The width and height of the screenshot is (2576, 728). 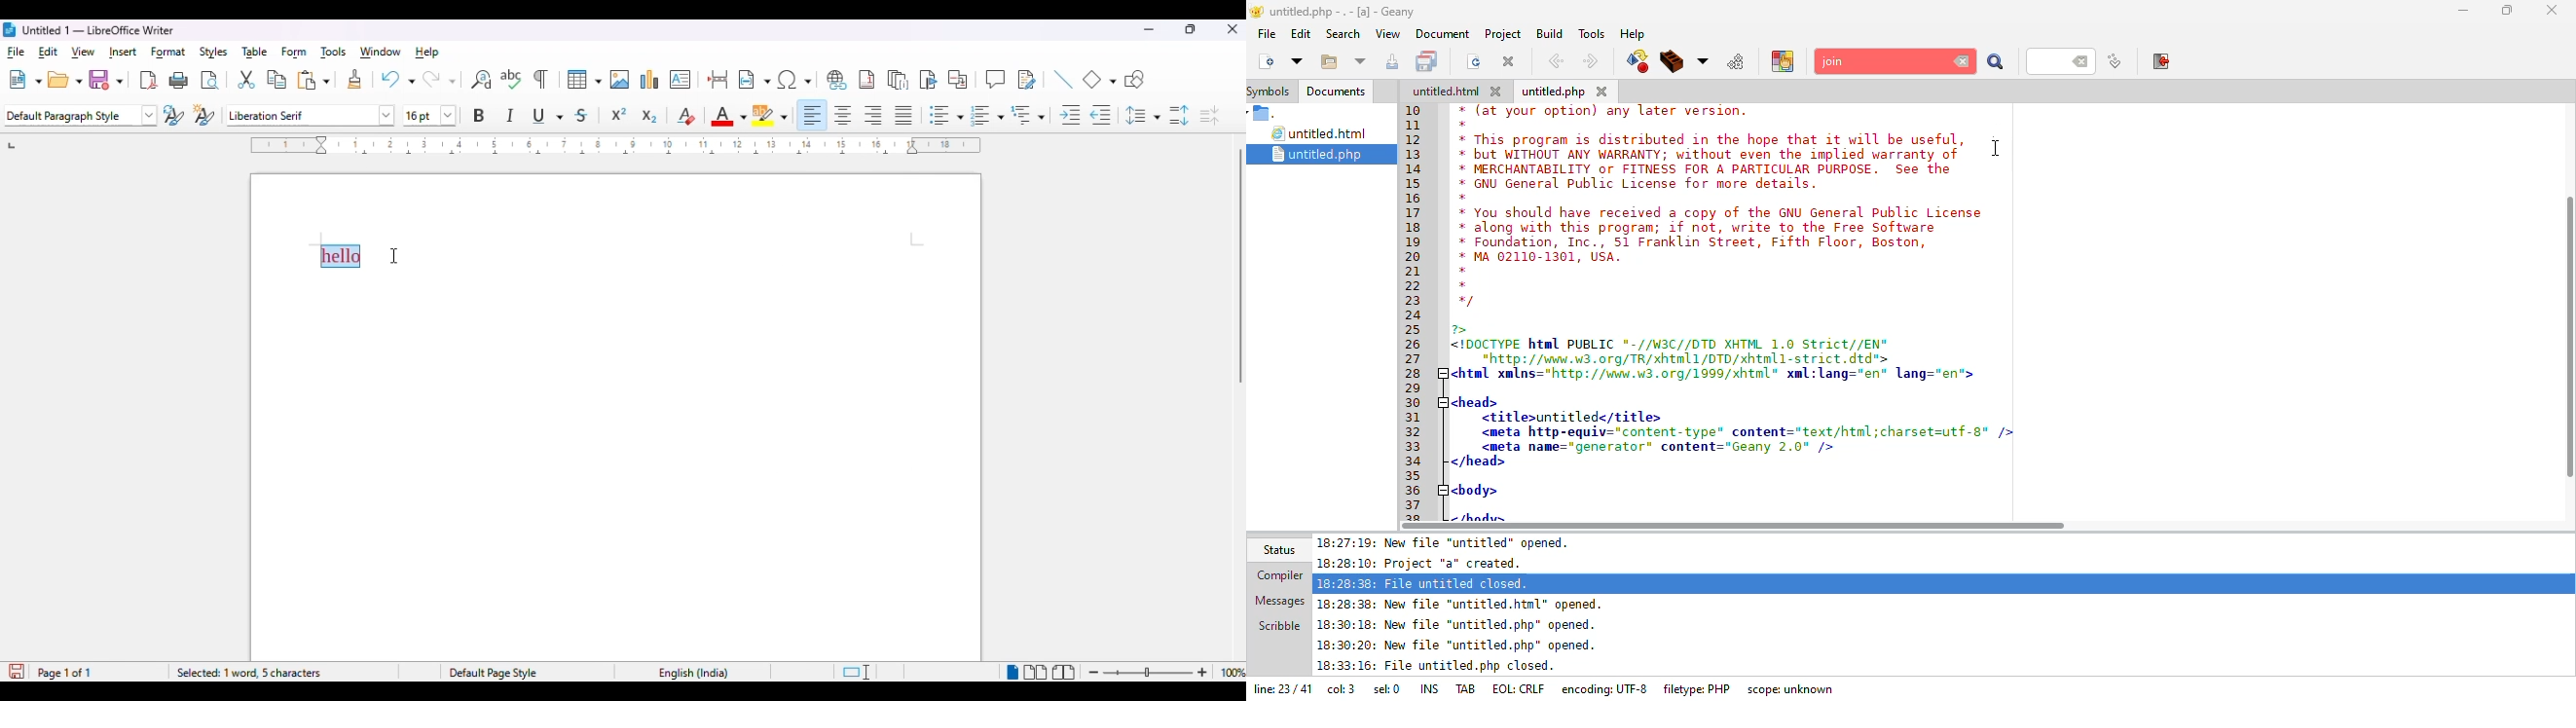 What do you see at coordinates (1026, 80) in the screenshot?
I see `show track changes functions` at bounding box center [1026, 80].